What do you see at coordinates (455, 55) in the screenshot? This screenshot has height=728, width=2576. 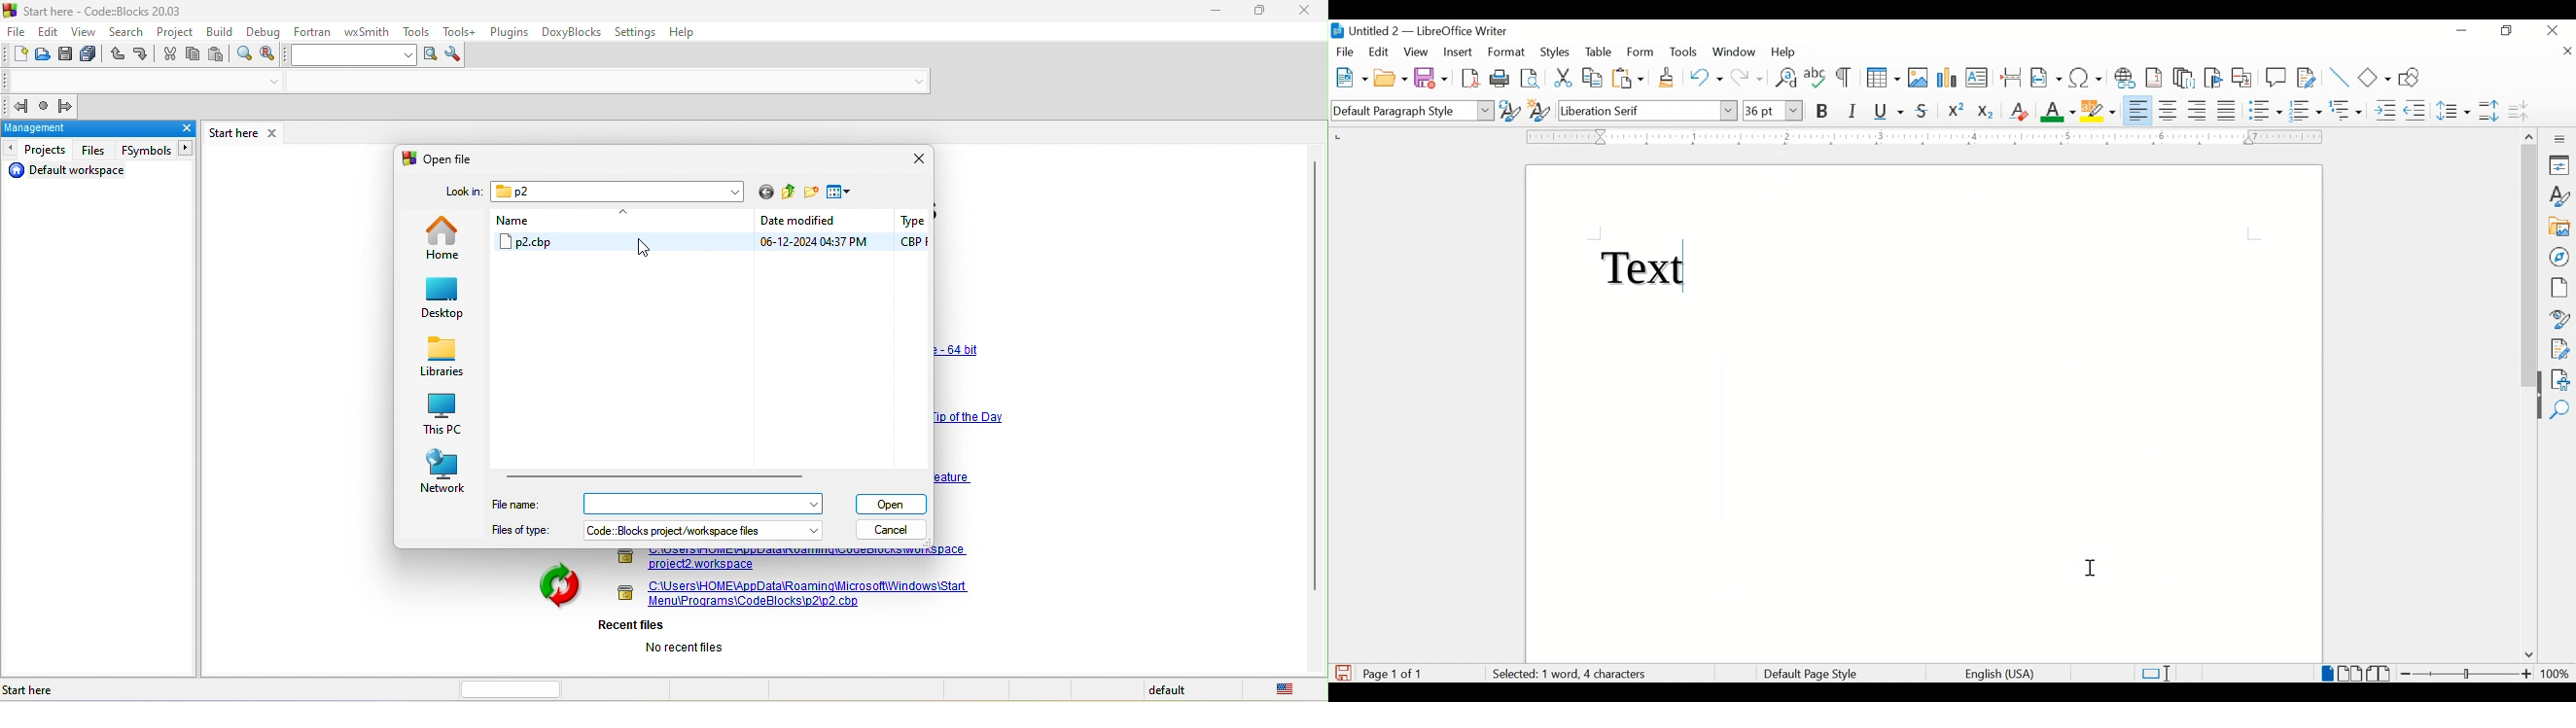 I see `show option window` at bounding box center [455, 55].